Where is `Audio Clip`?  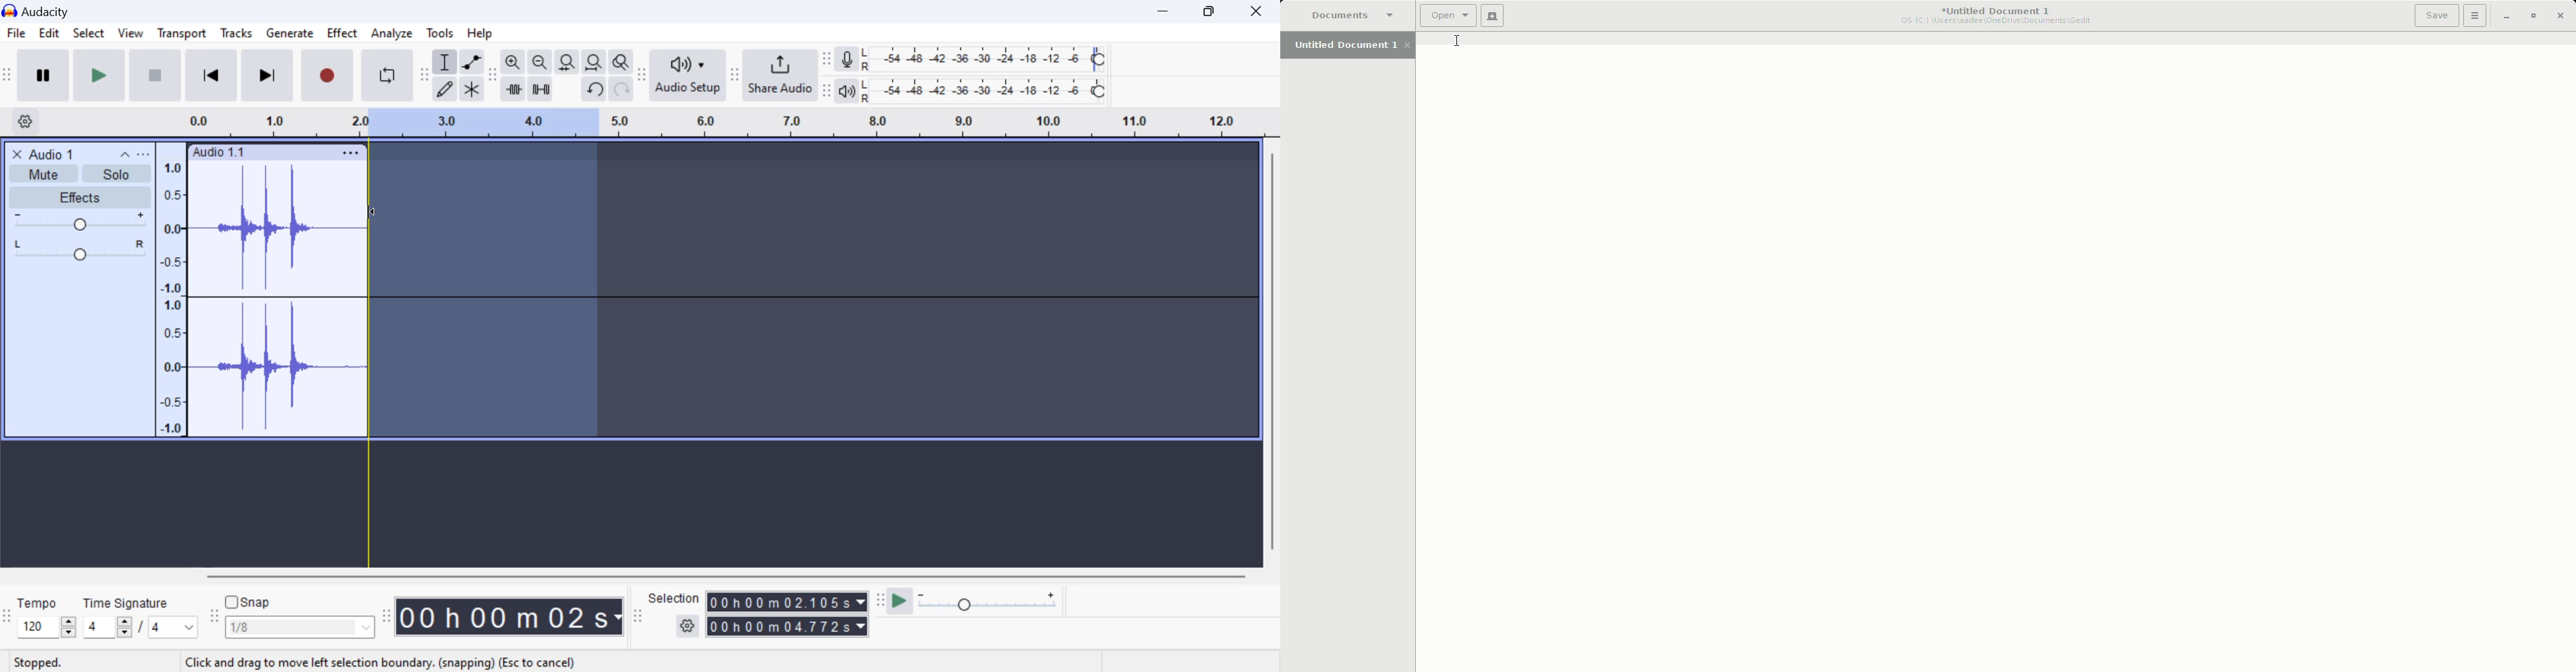
Audio Clip is located at coordinates (277, 299).